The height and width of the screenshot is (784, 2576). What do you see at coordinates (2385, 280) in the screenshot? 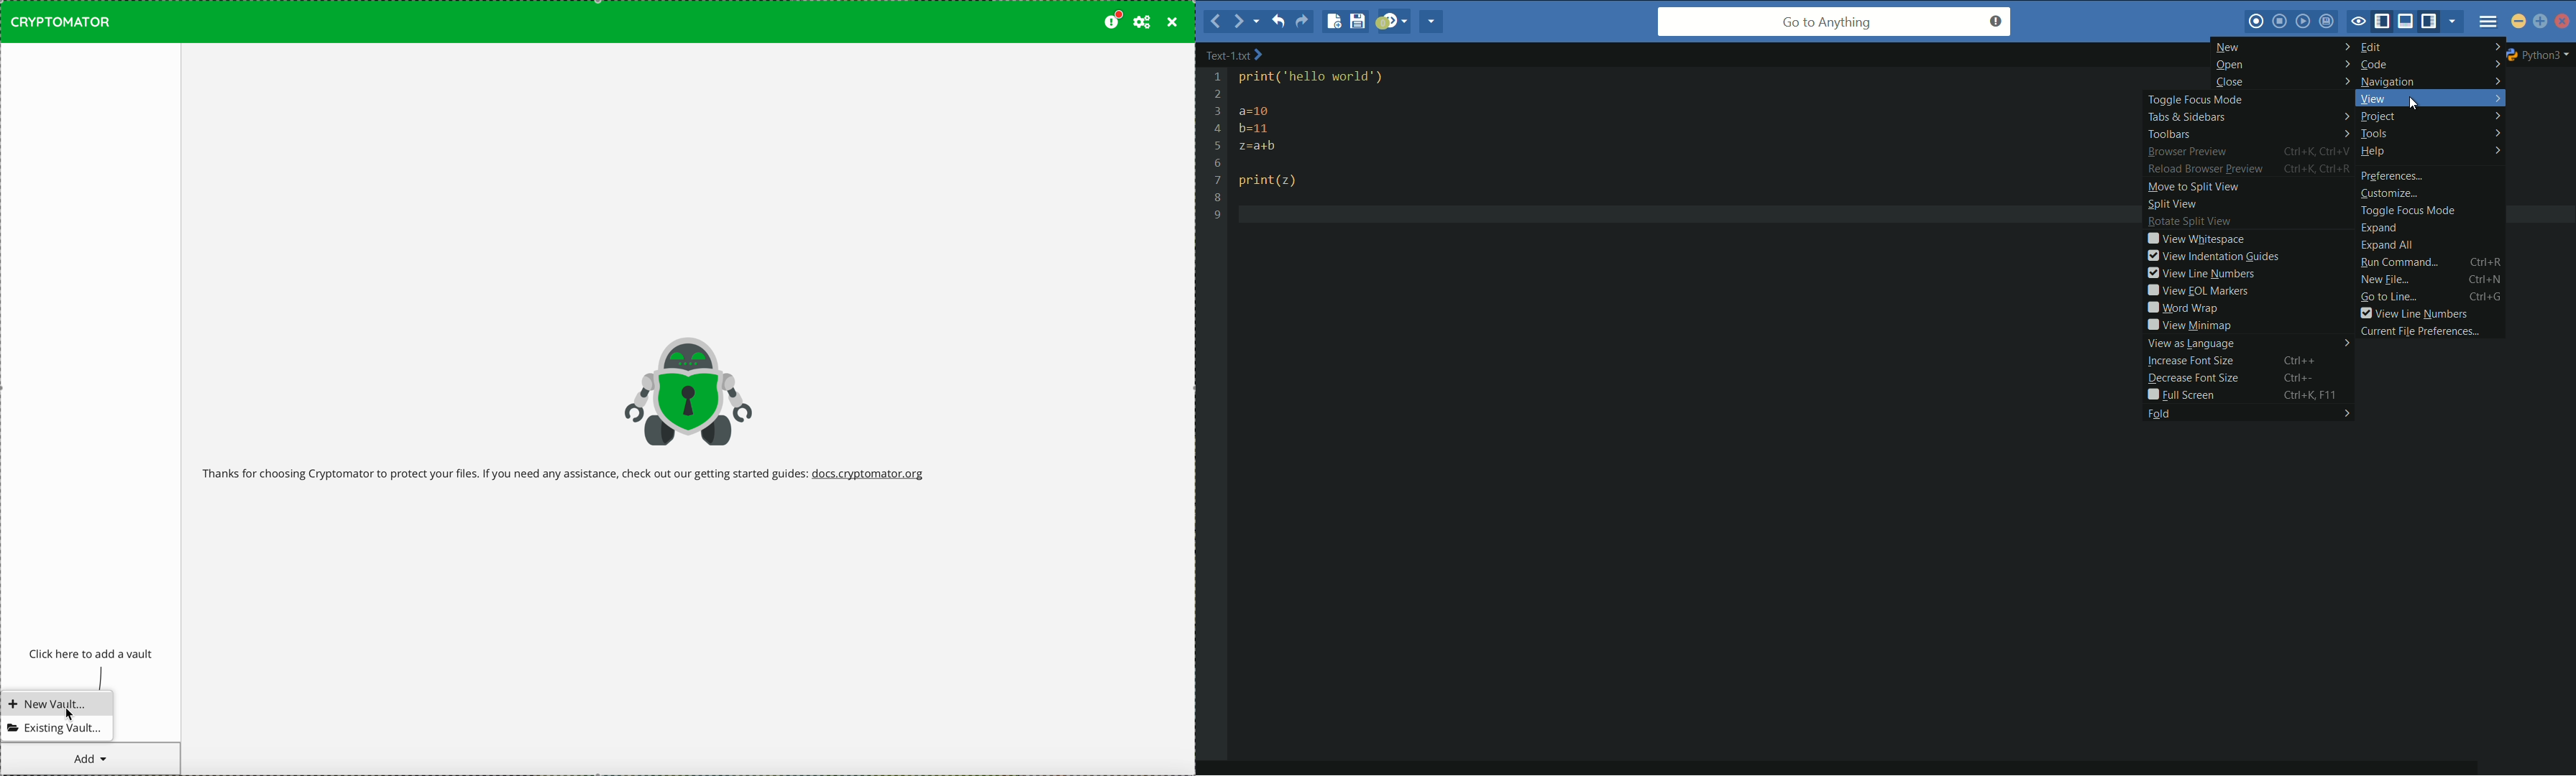
I see `new file` at bounding box center [2385, 280].